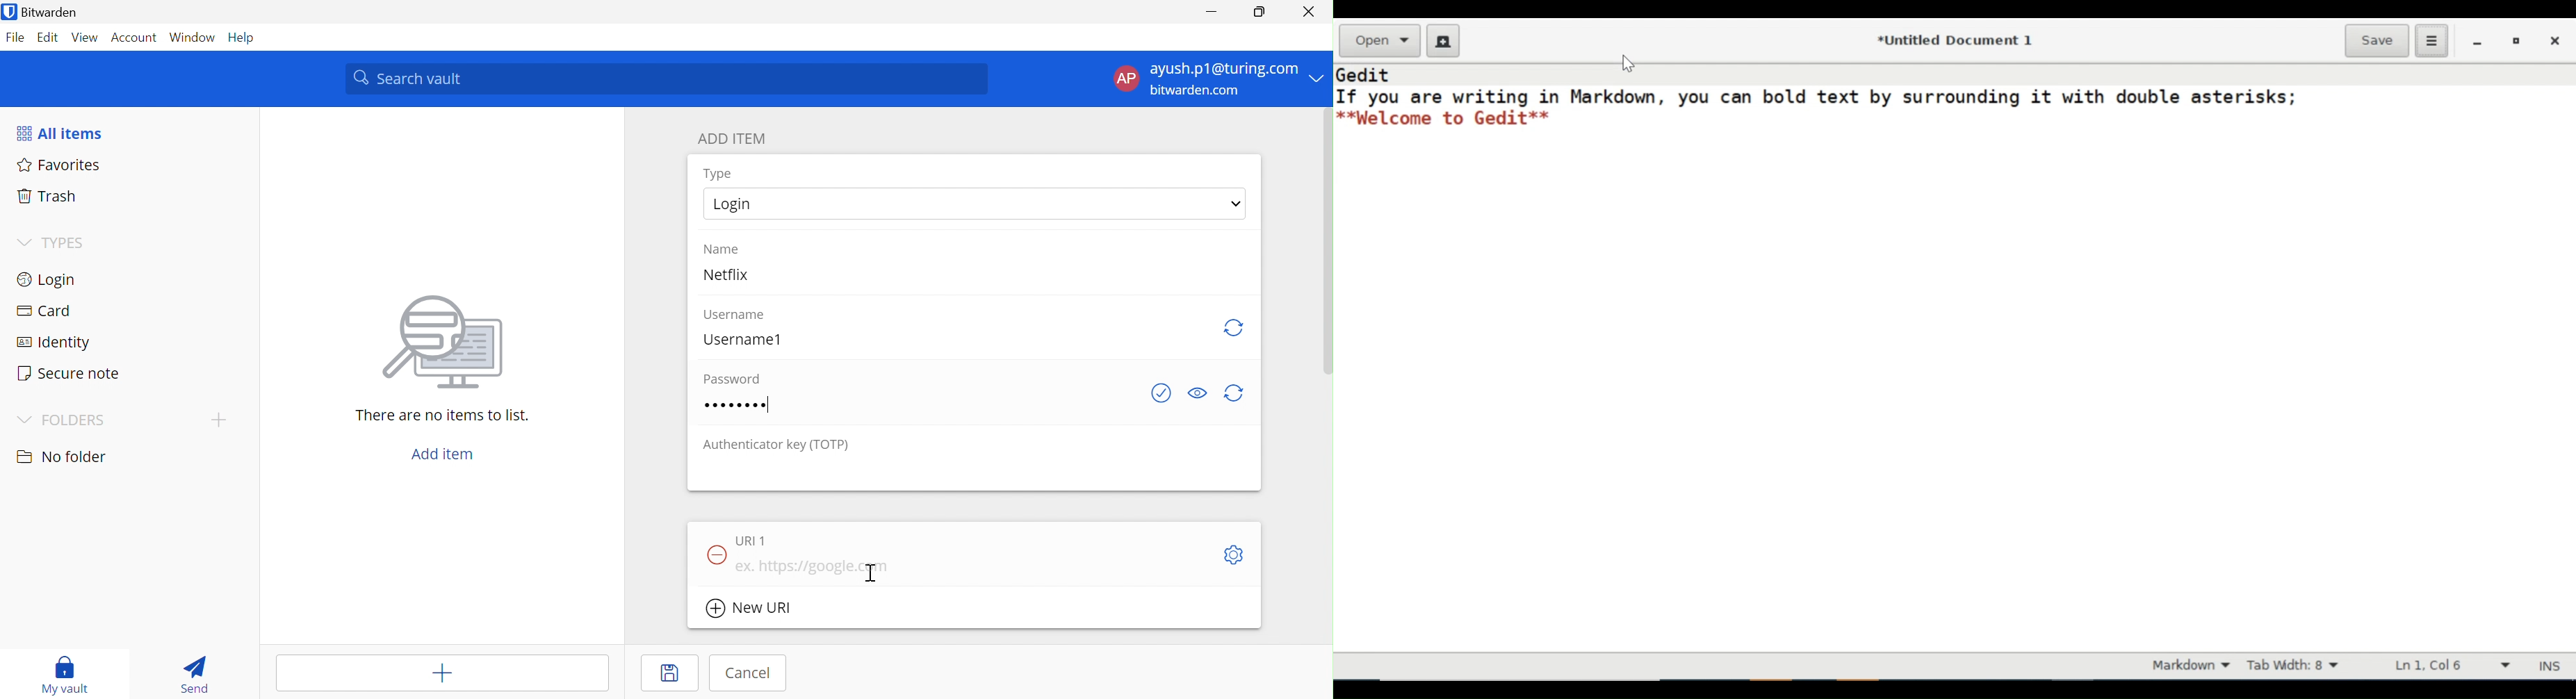  I want to click on Highlight mode dropdown menu, so click(2195, 664).